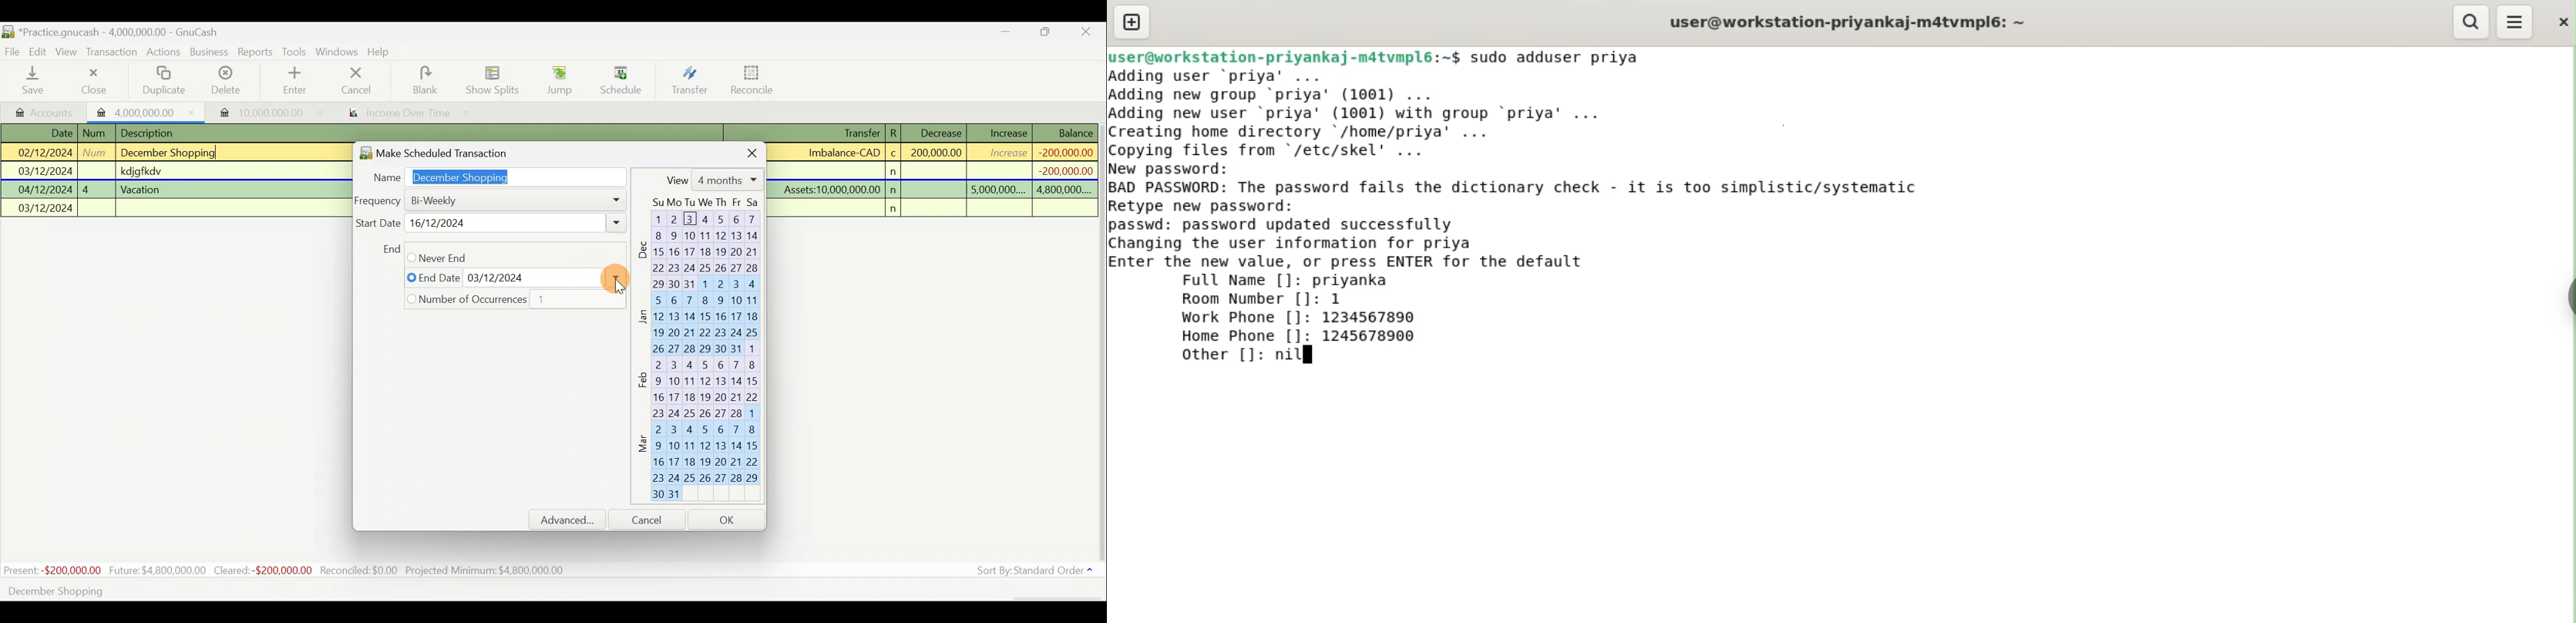 The height and width of the screenshot is (644, 2576). I want to click on Delete, so click(224, 85).